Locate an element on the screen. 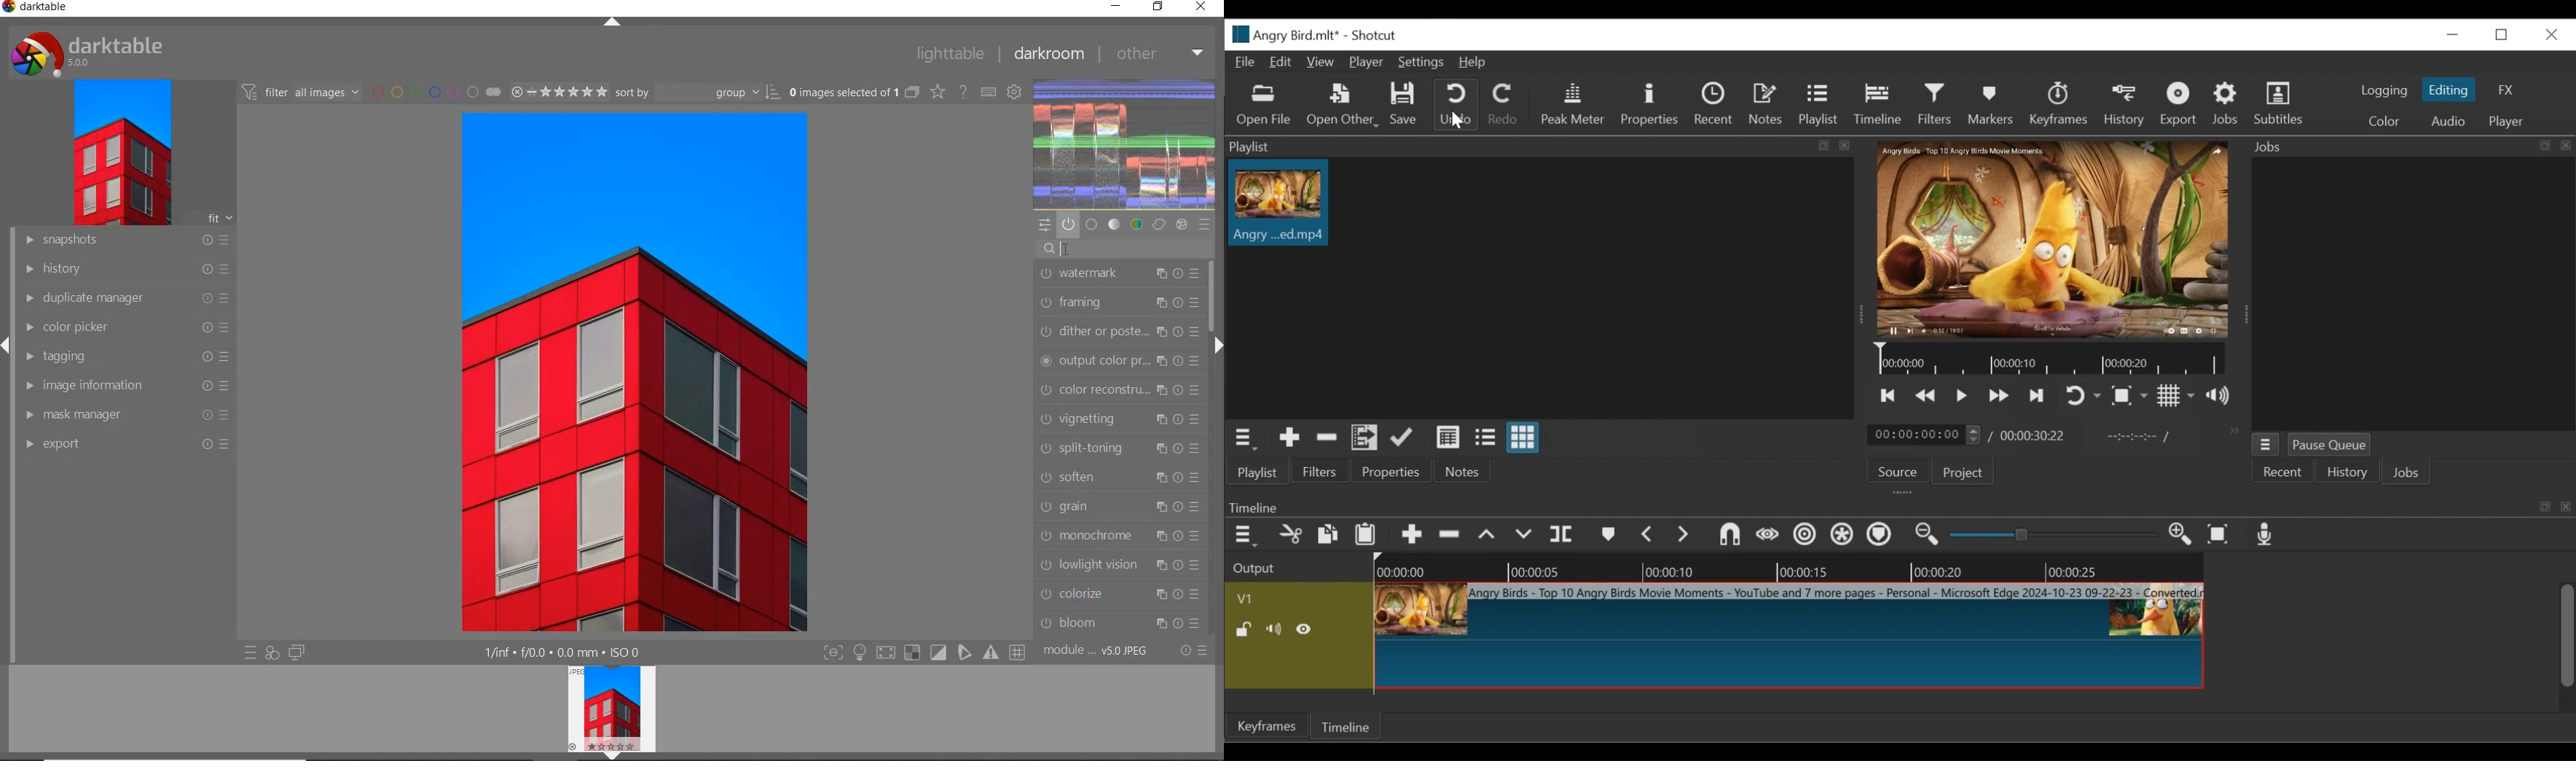  Cursor is located at coordinates (1454, 123).